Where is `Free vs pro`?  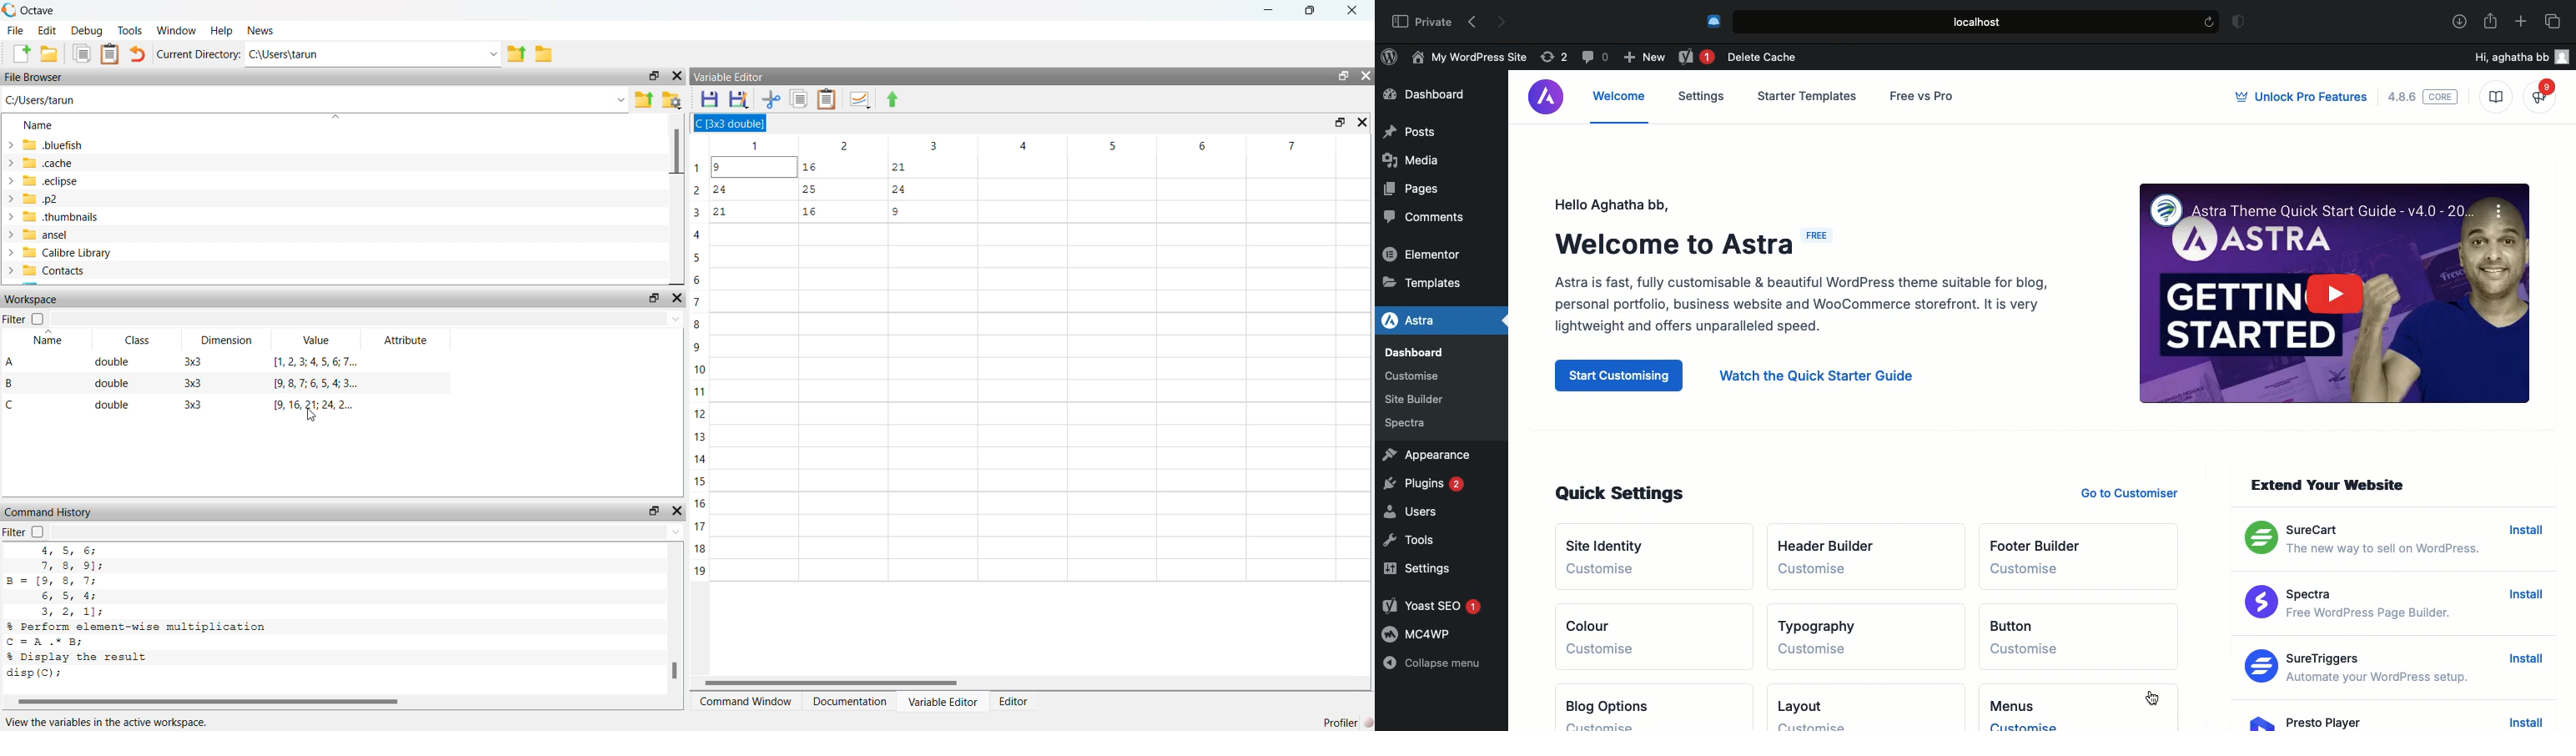
Free vs pro is located at coordinates (1922, 96).